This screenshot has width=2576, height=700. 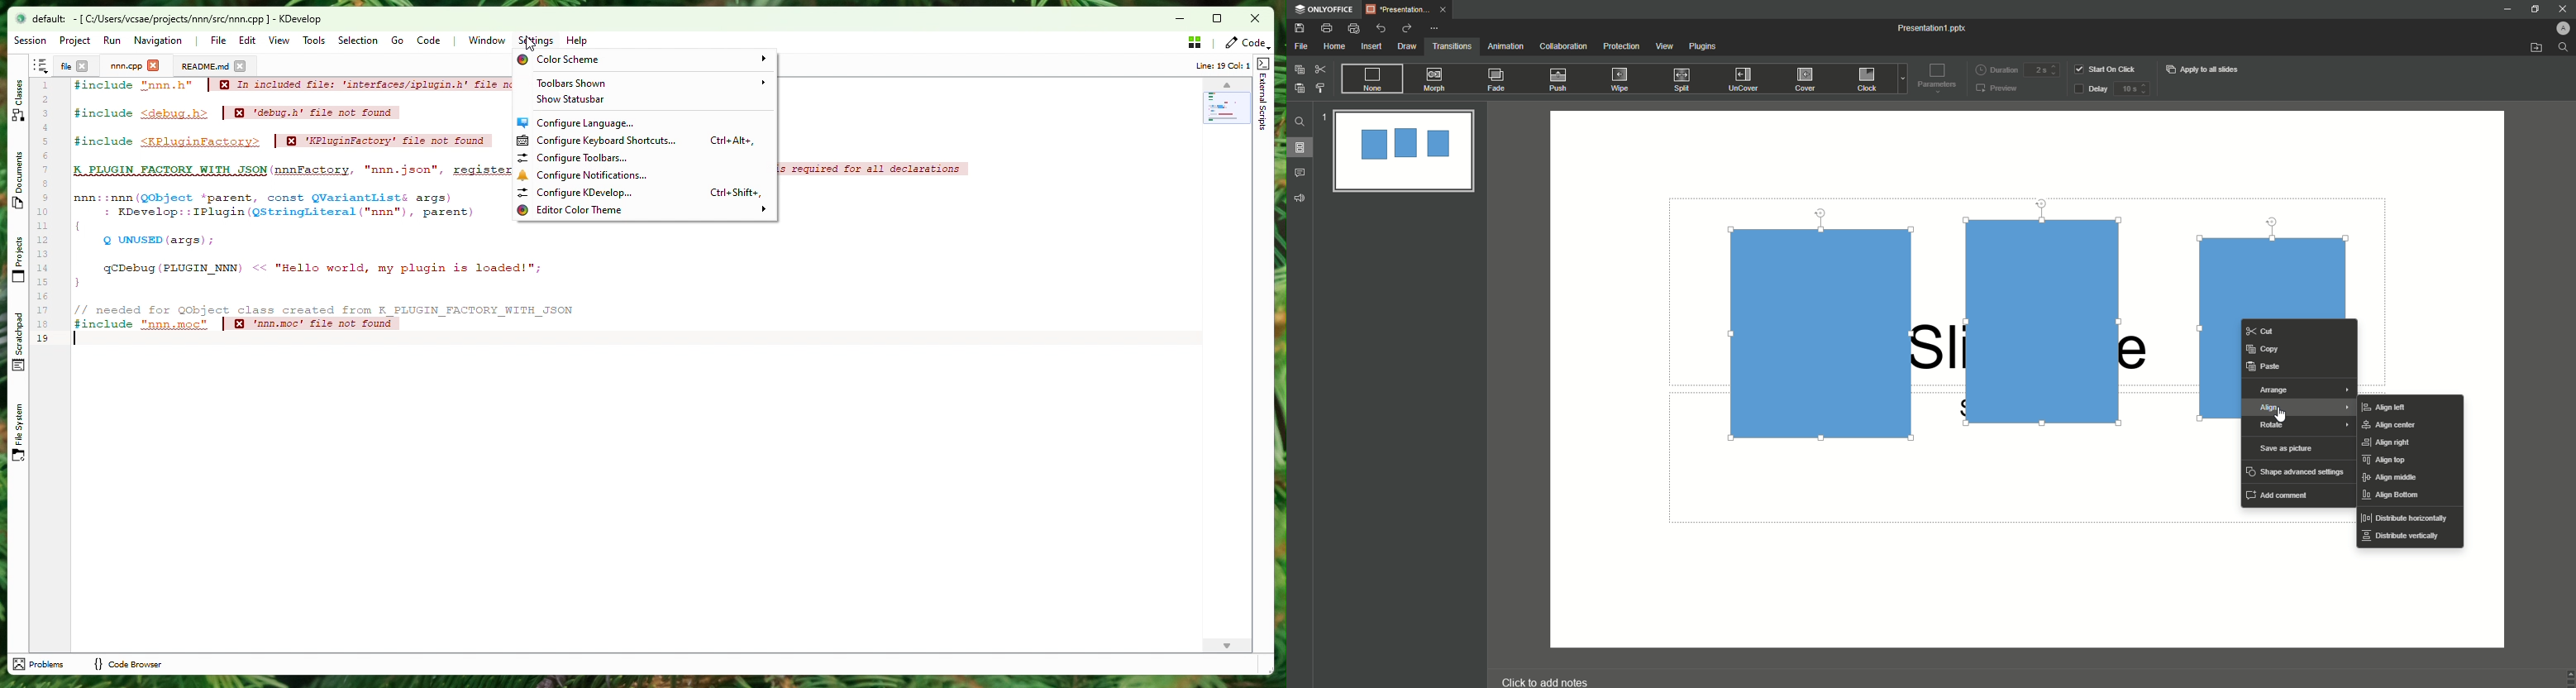 I want to click on Profile, so click(x=2557, y=26).